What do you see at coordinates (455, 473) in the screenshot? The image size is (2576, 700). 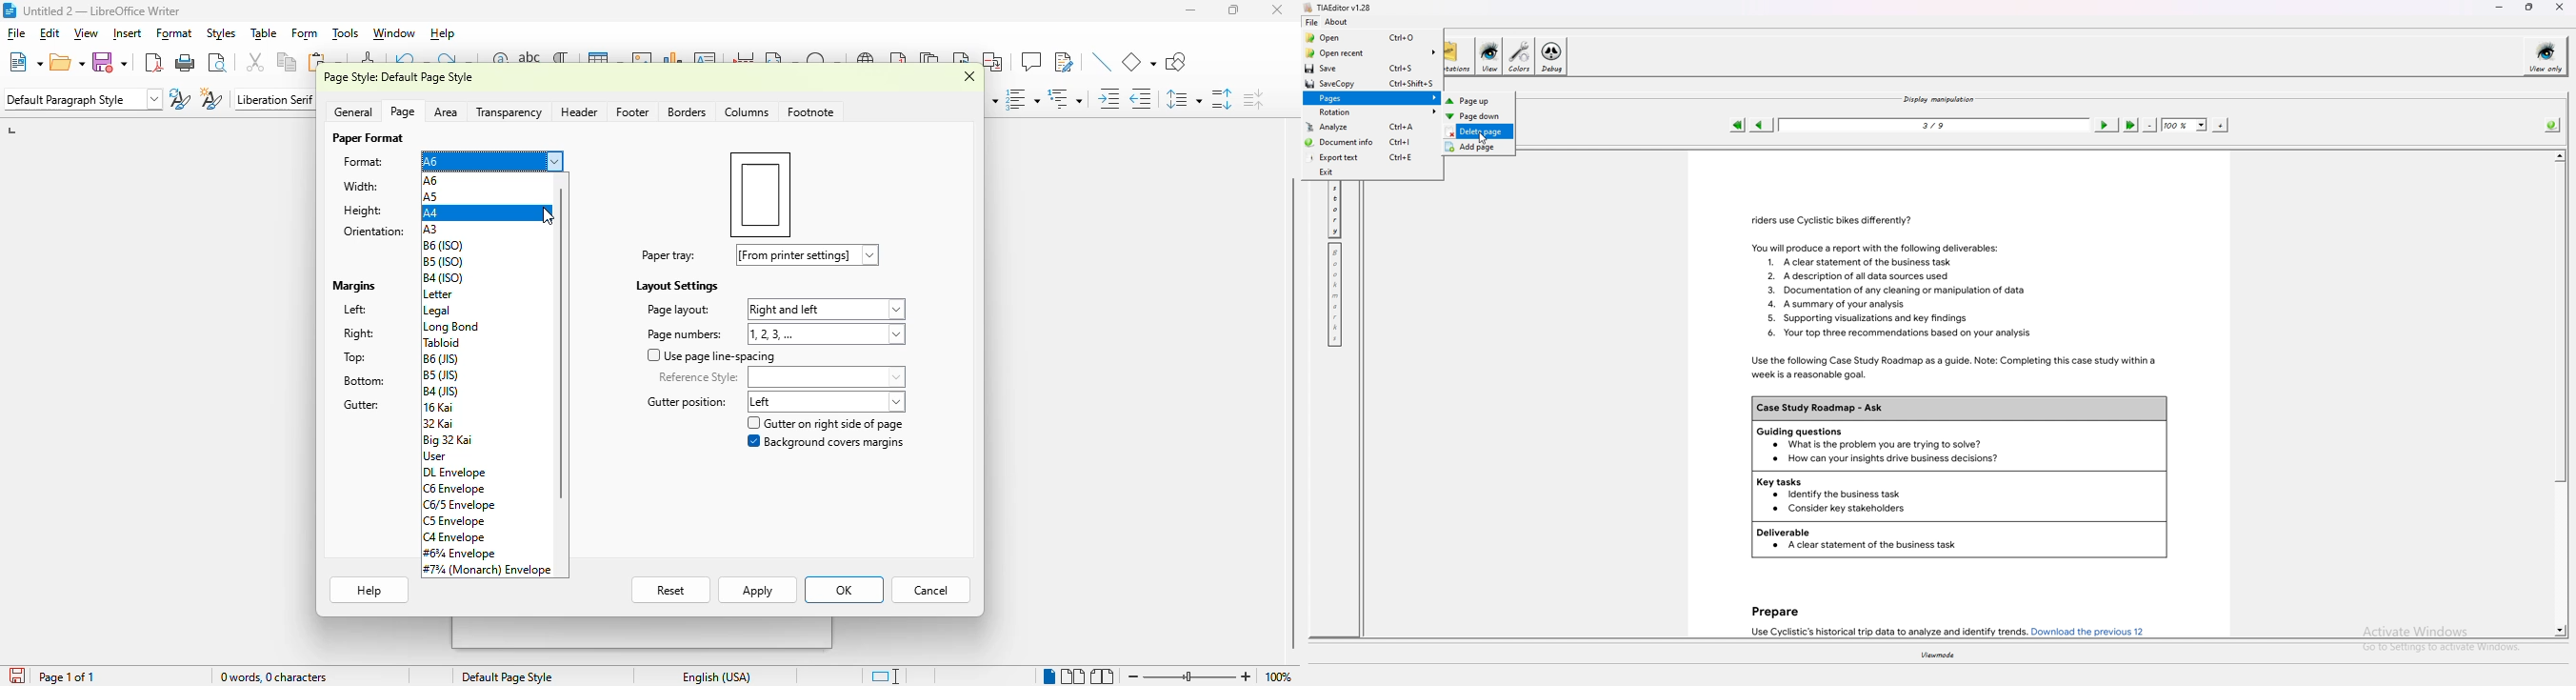 I see `DL envelope` at bounding box center [455, 473].